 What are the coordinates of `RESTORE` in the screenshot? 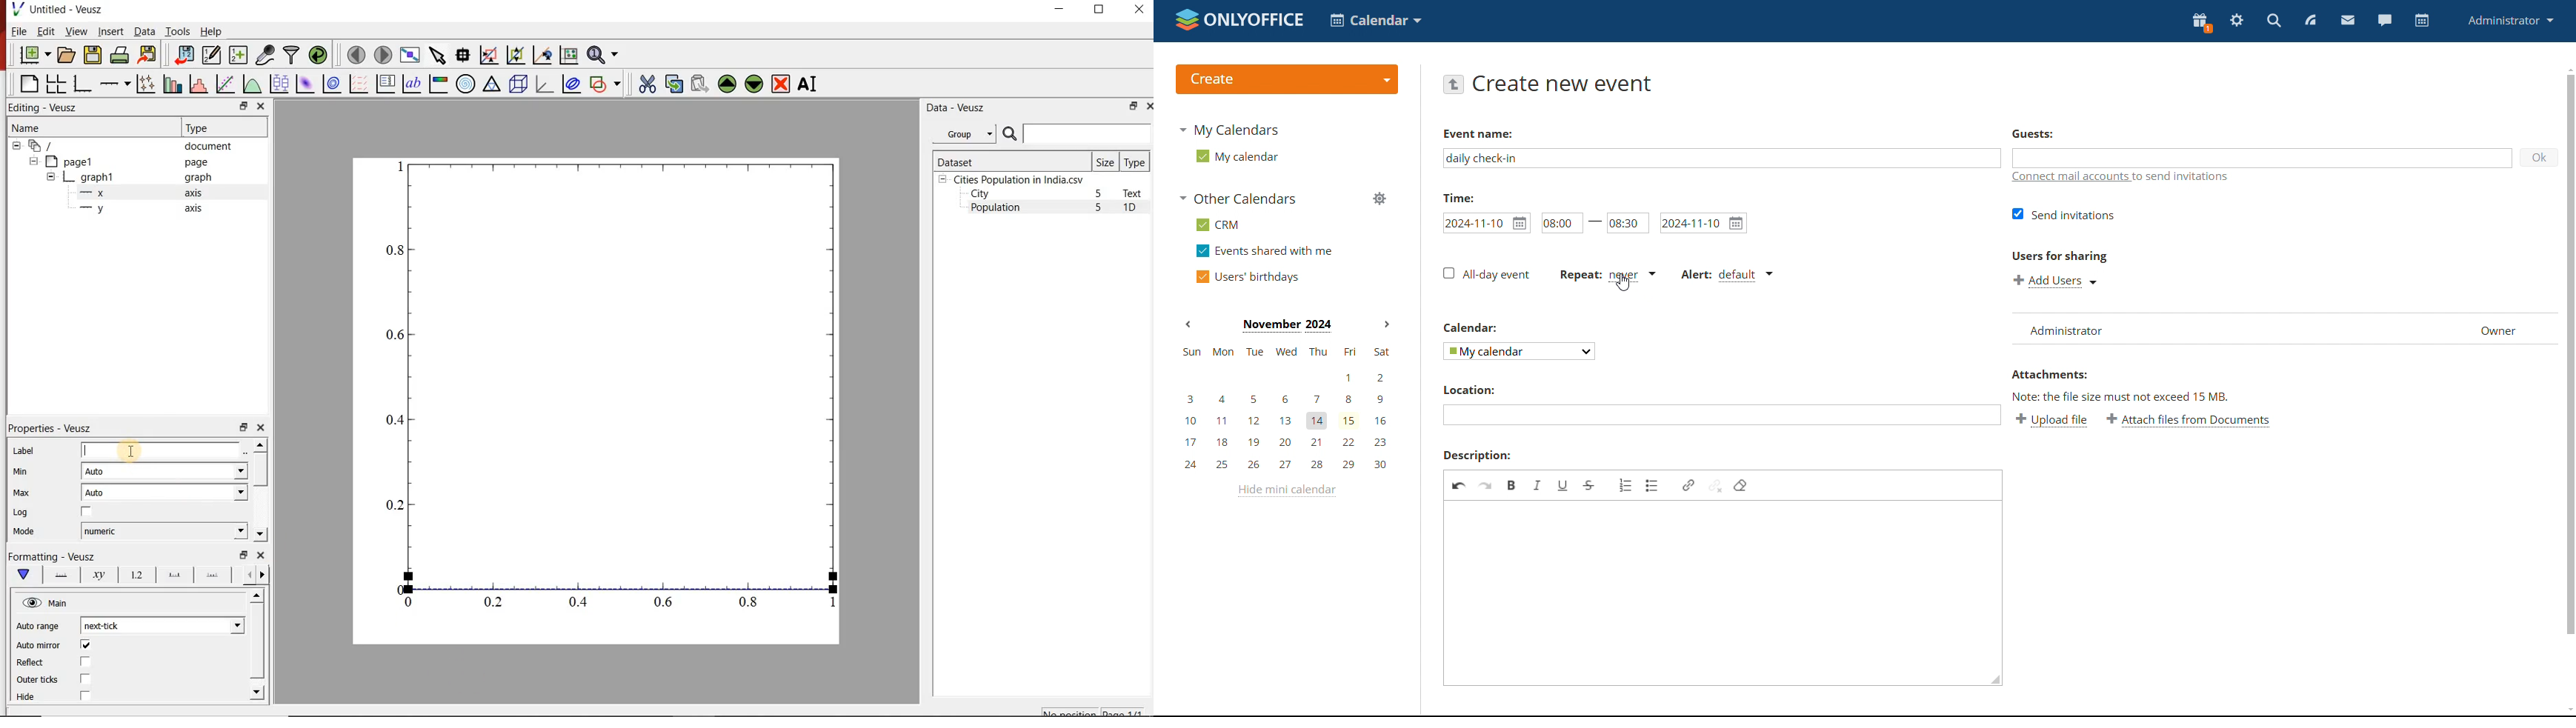 It's located at (1100, 10).